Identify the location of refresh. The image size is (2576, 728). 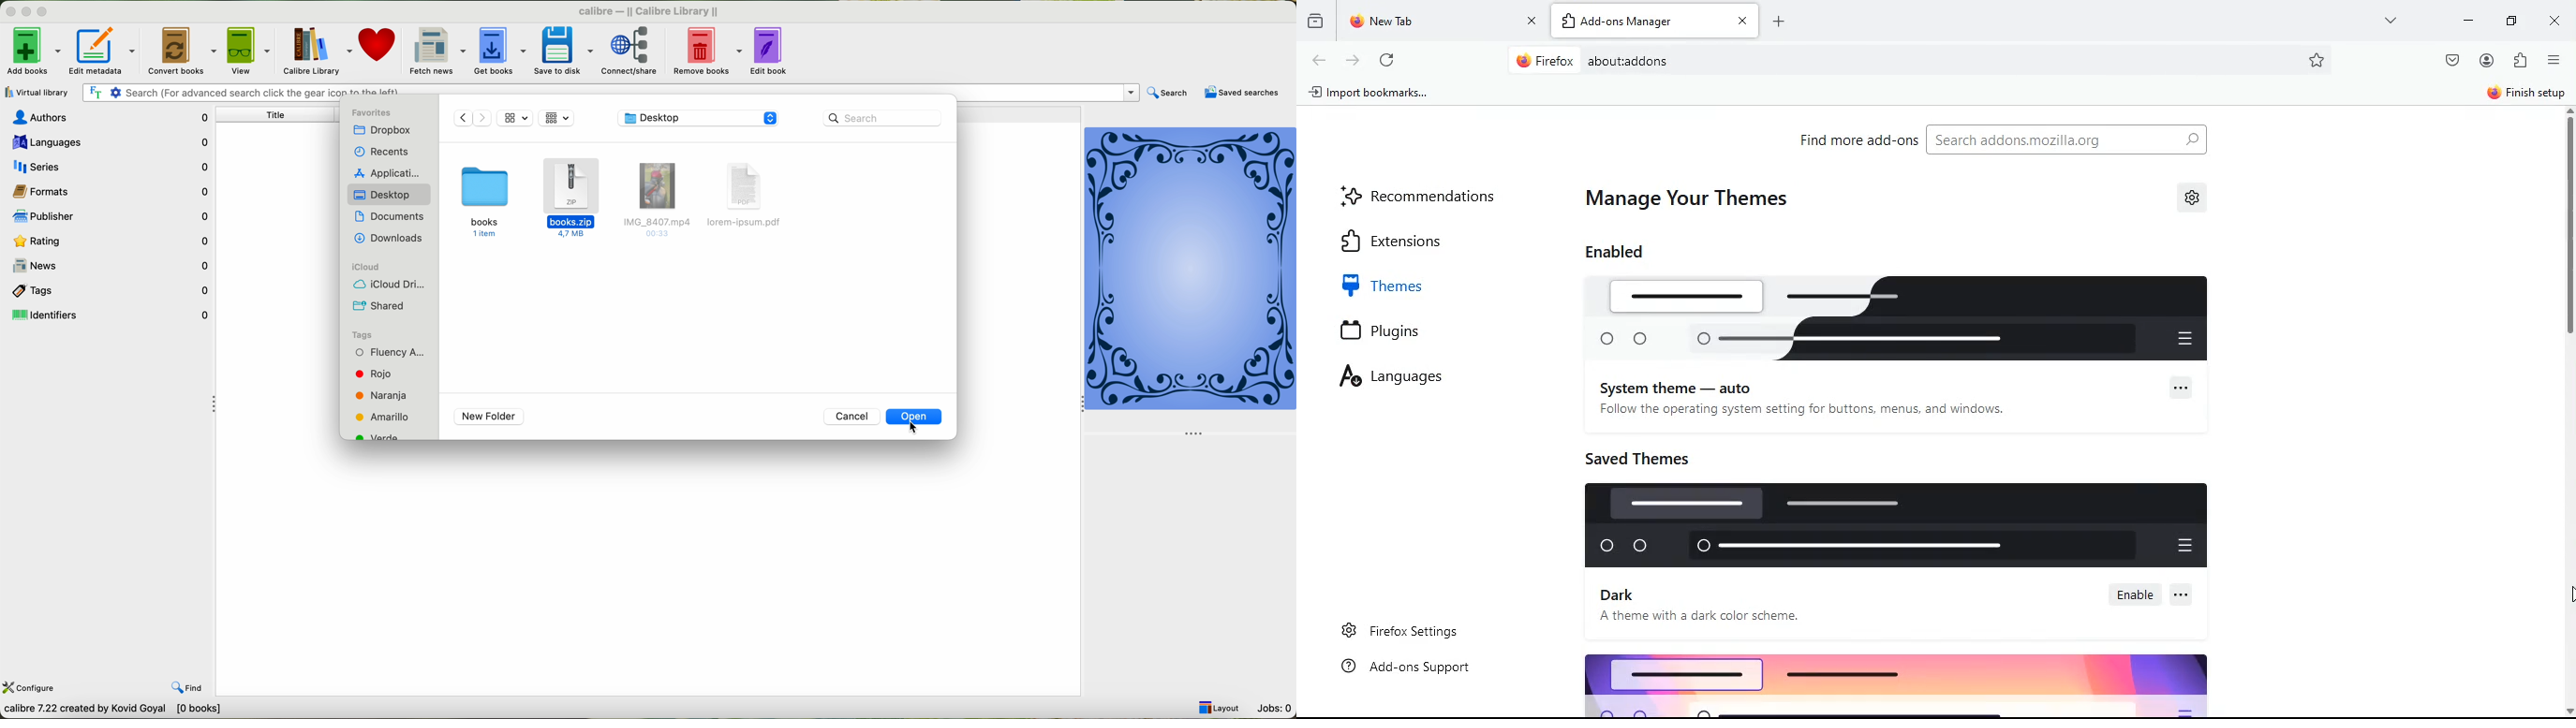
(1388, 62).